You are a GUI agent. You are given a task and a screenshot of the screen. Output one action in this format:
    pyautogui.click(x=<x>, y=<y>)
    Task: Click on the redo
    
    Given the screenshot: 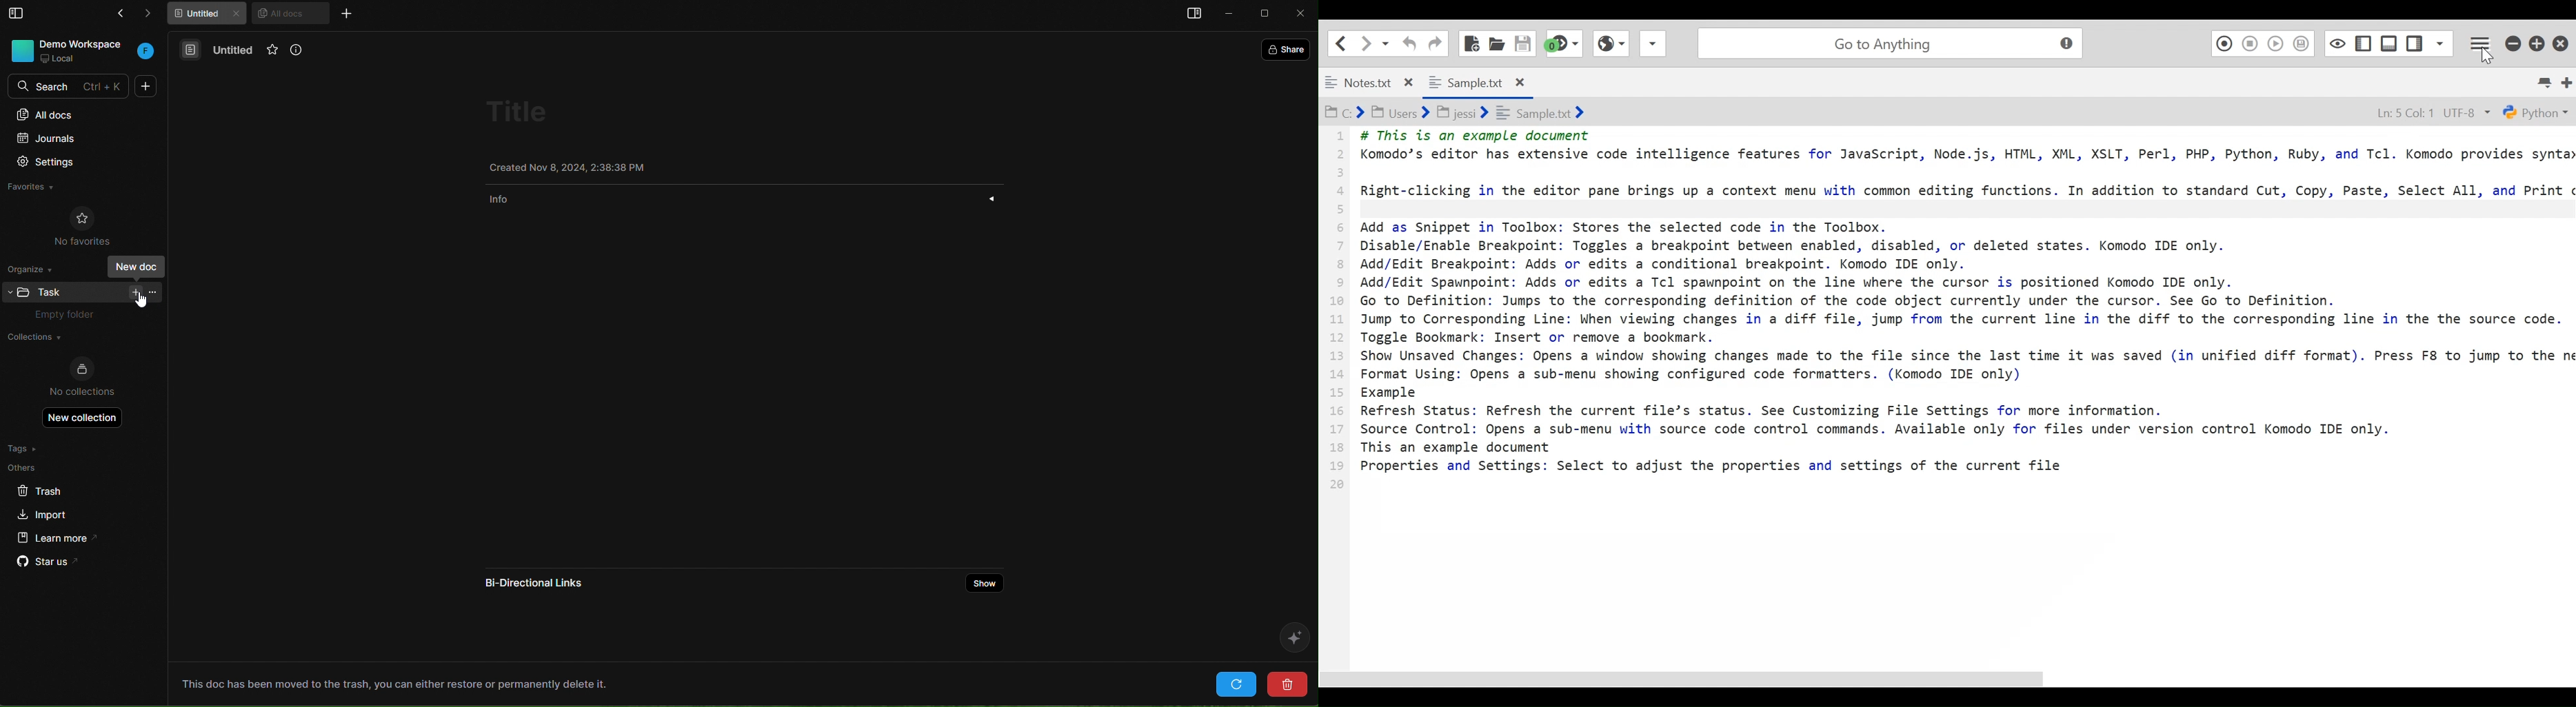 What is the action you would take?
    pyautogui.click(x=1236, y=684)
    